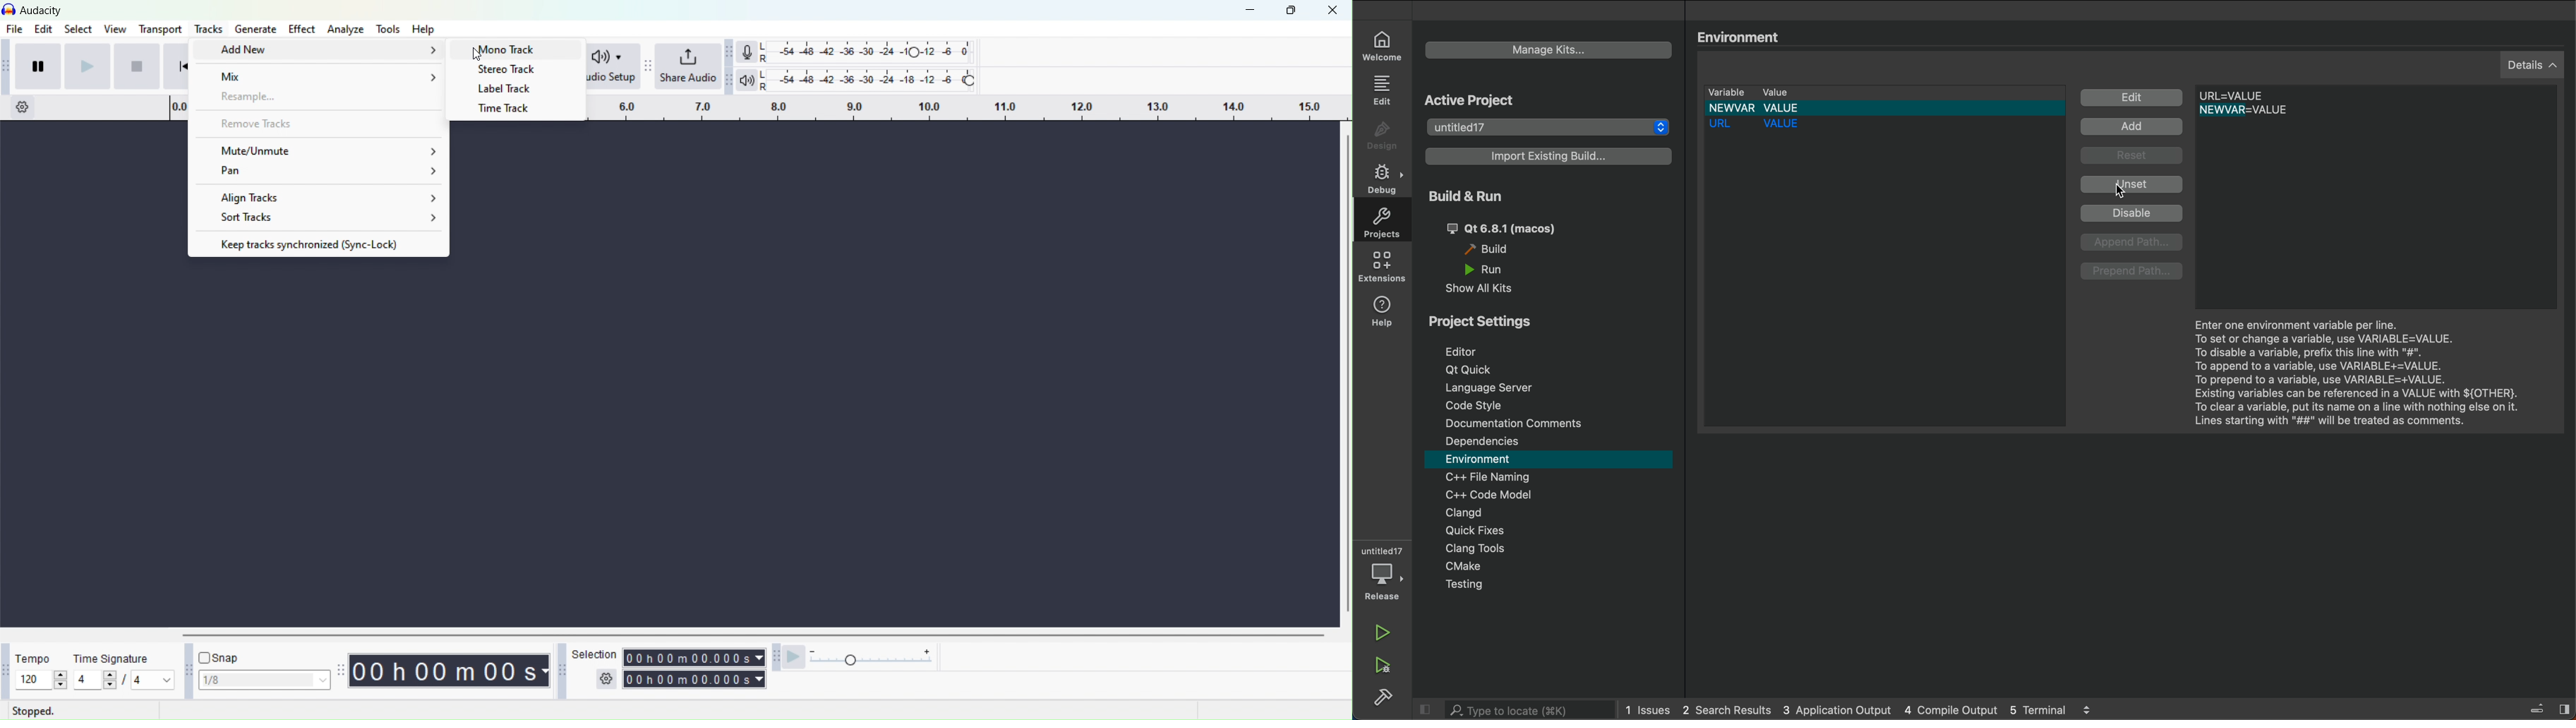 The width and height of the screenshot is (2576, 728). Describe the element at coordinates (61, 675) in the screenshot. I see `increase tempo` at that location.